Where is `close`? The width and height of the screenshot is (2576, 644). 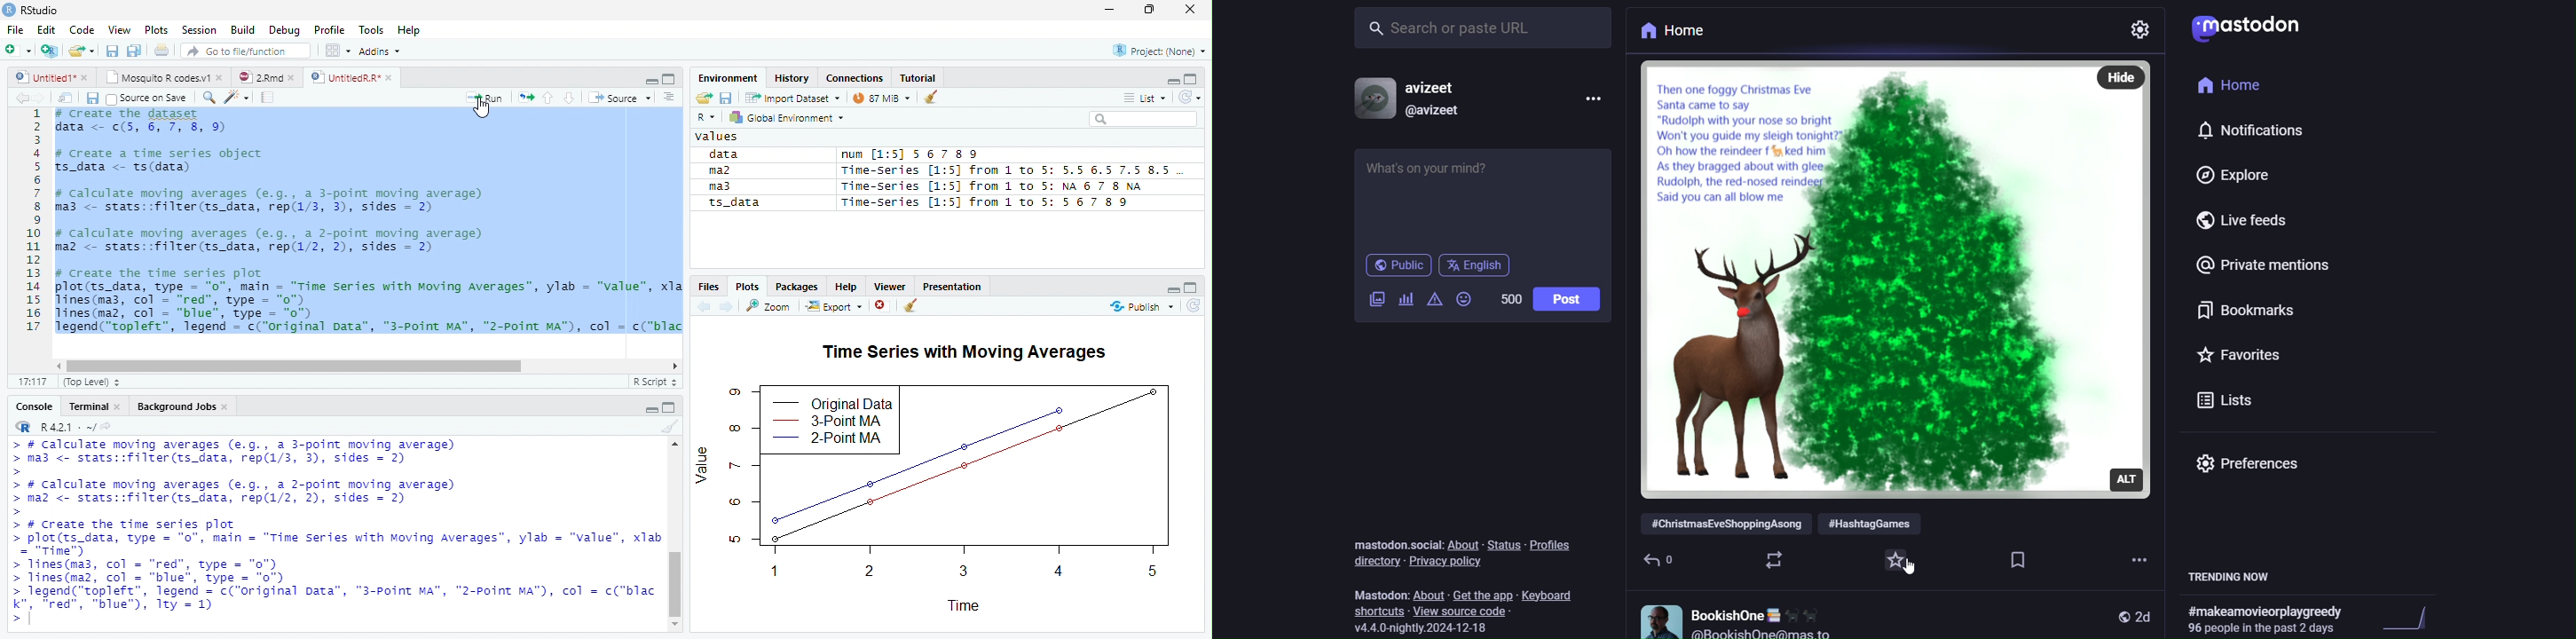 close is located at coordinates (222, 76).